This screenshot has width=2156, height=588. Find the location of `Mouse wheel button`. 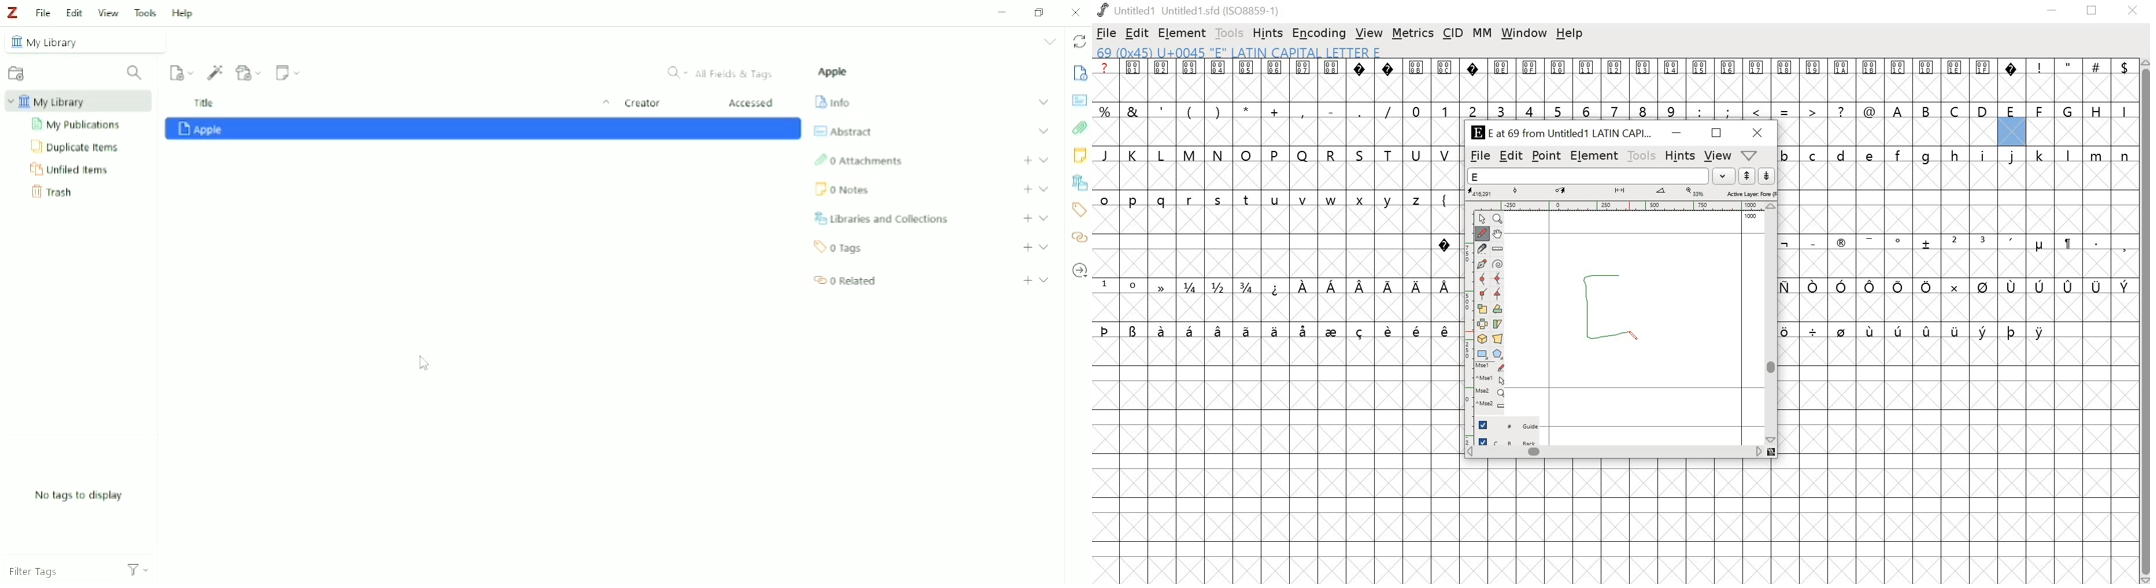

Mouse wheel button is located at coordinates (1490, 393).